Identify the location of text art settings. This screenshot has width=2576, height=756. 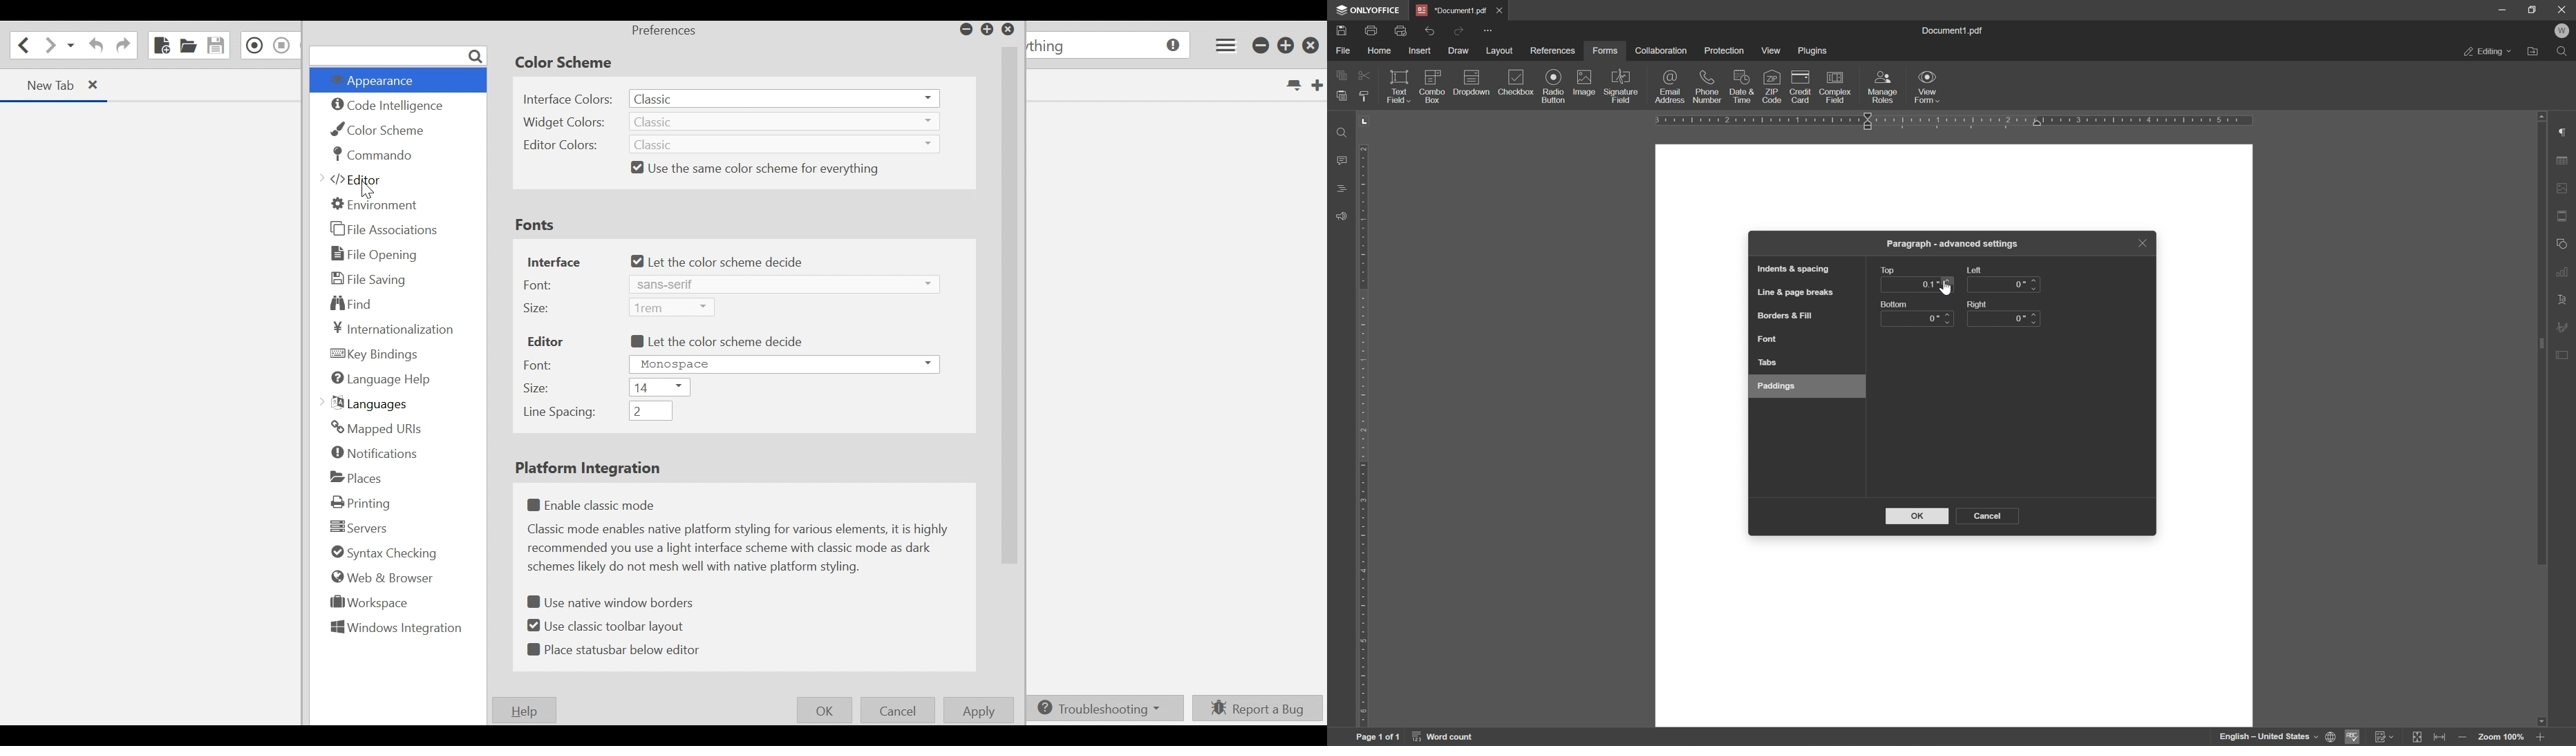
(2563, 300).